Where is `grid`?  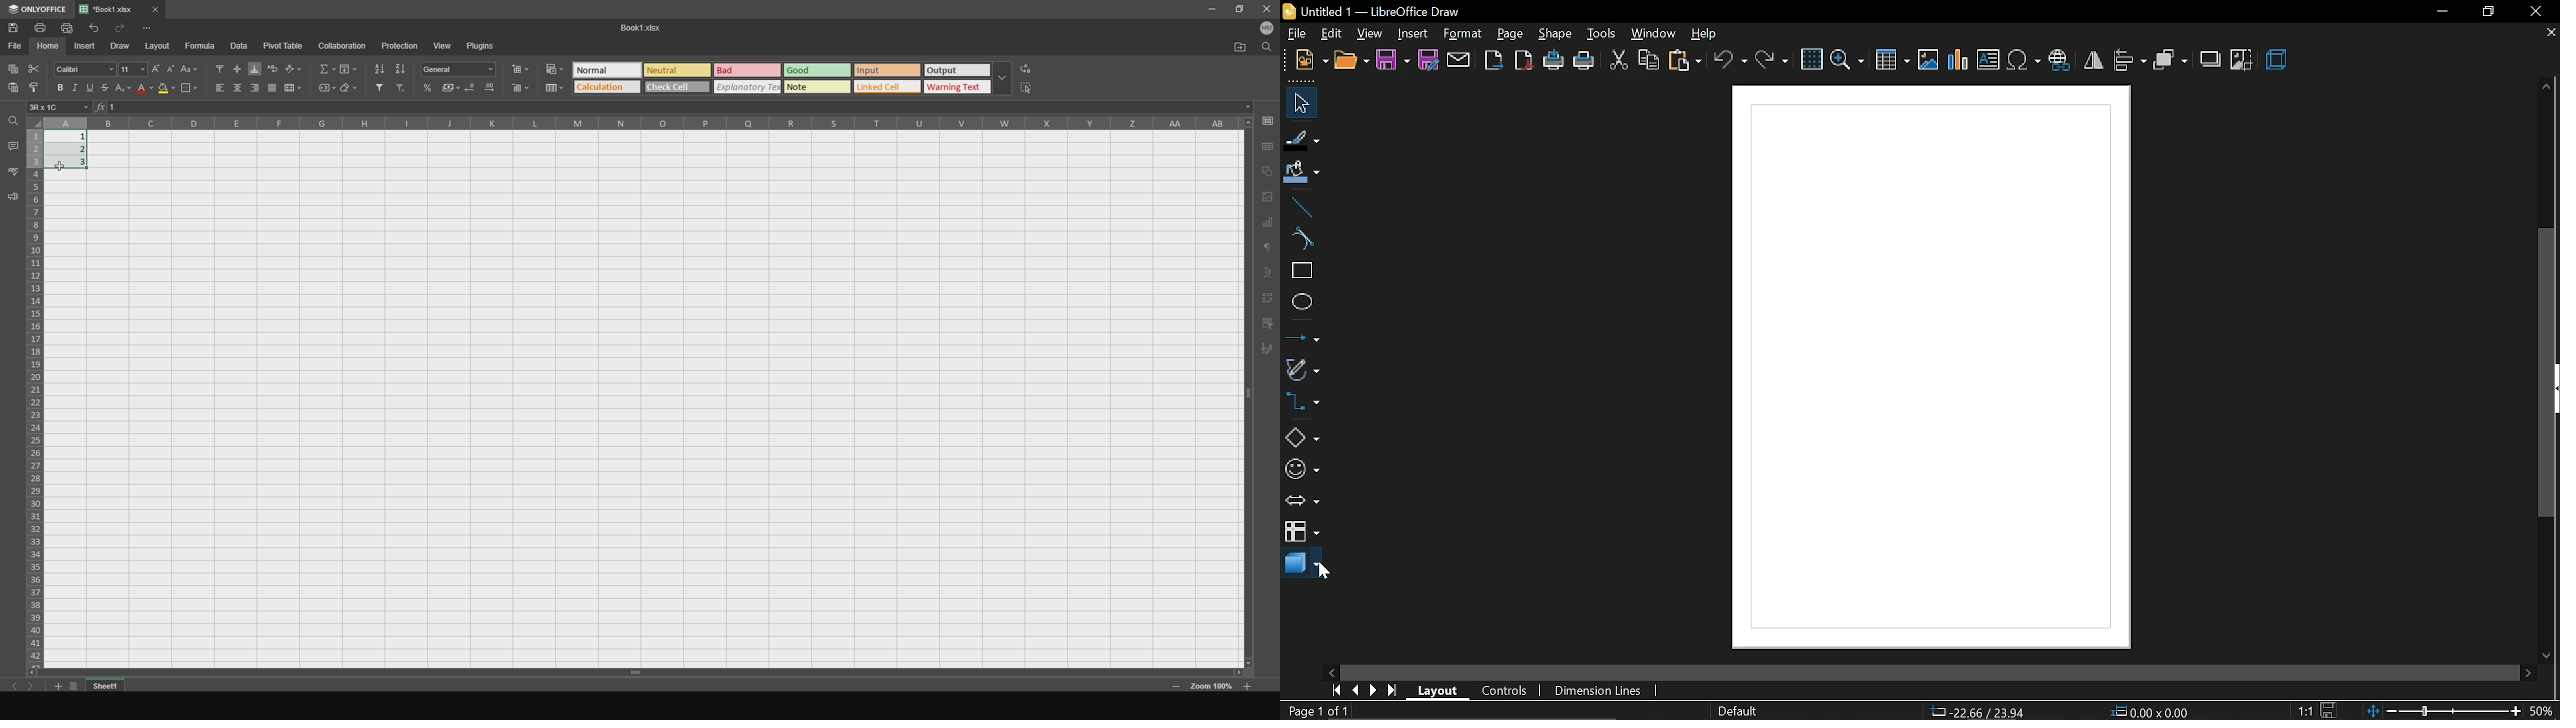 grid is located at coordinates (1811, 58).